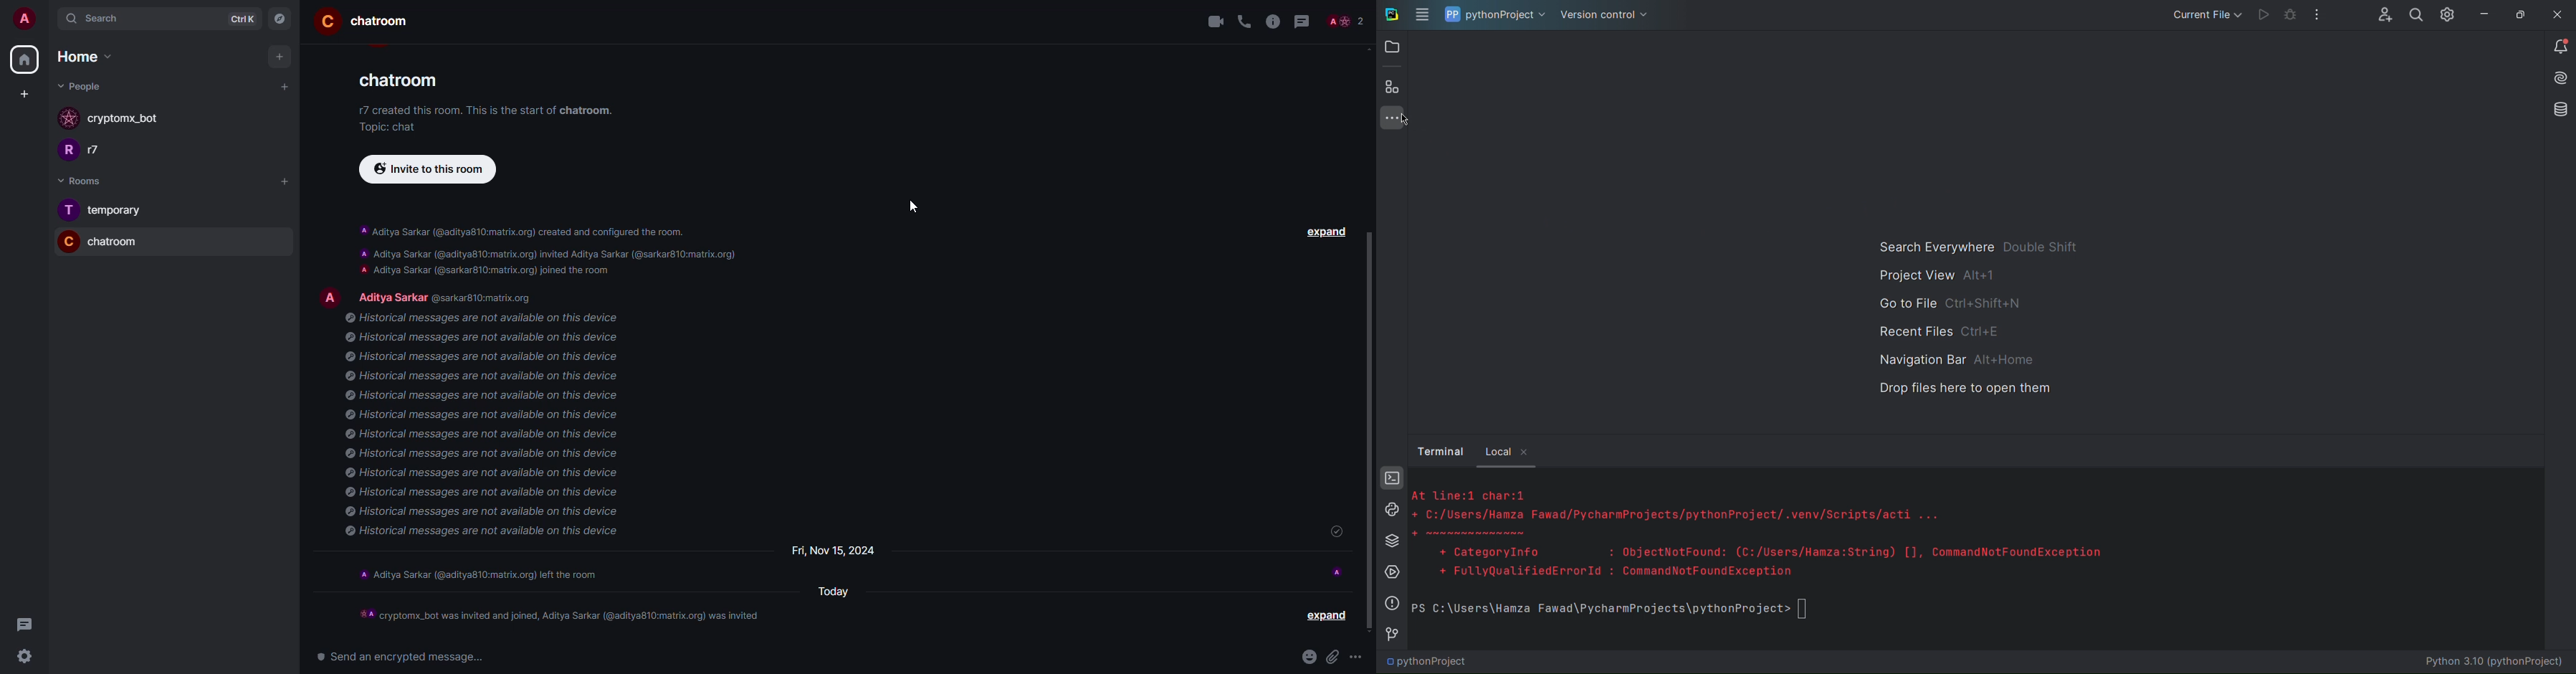 The height and width of the screenshot is (700, 2576). Describe the element at coordinates (385, 22) in the screenshot. I see `room` at that location.